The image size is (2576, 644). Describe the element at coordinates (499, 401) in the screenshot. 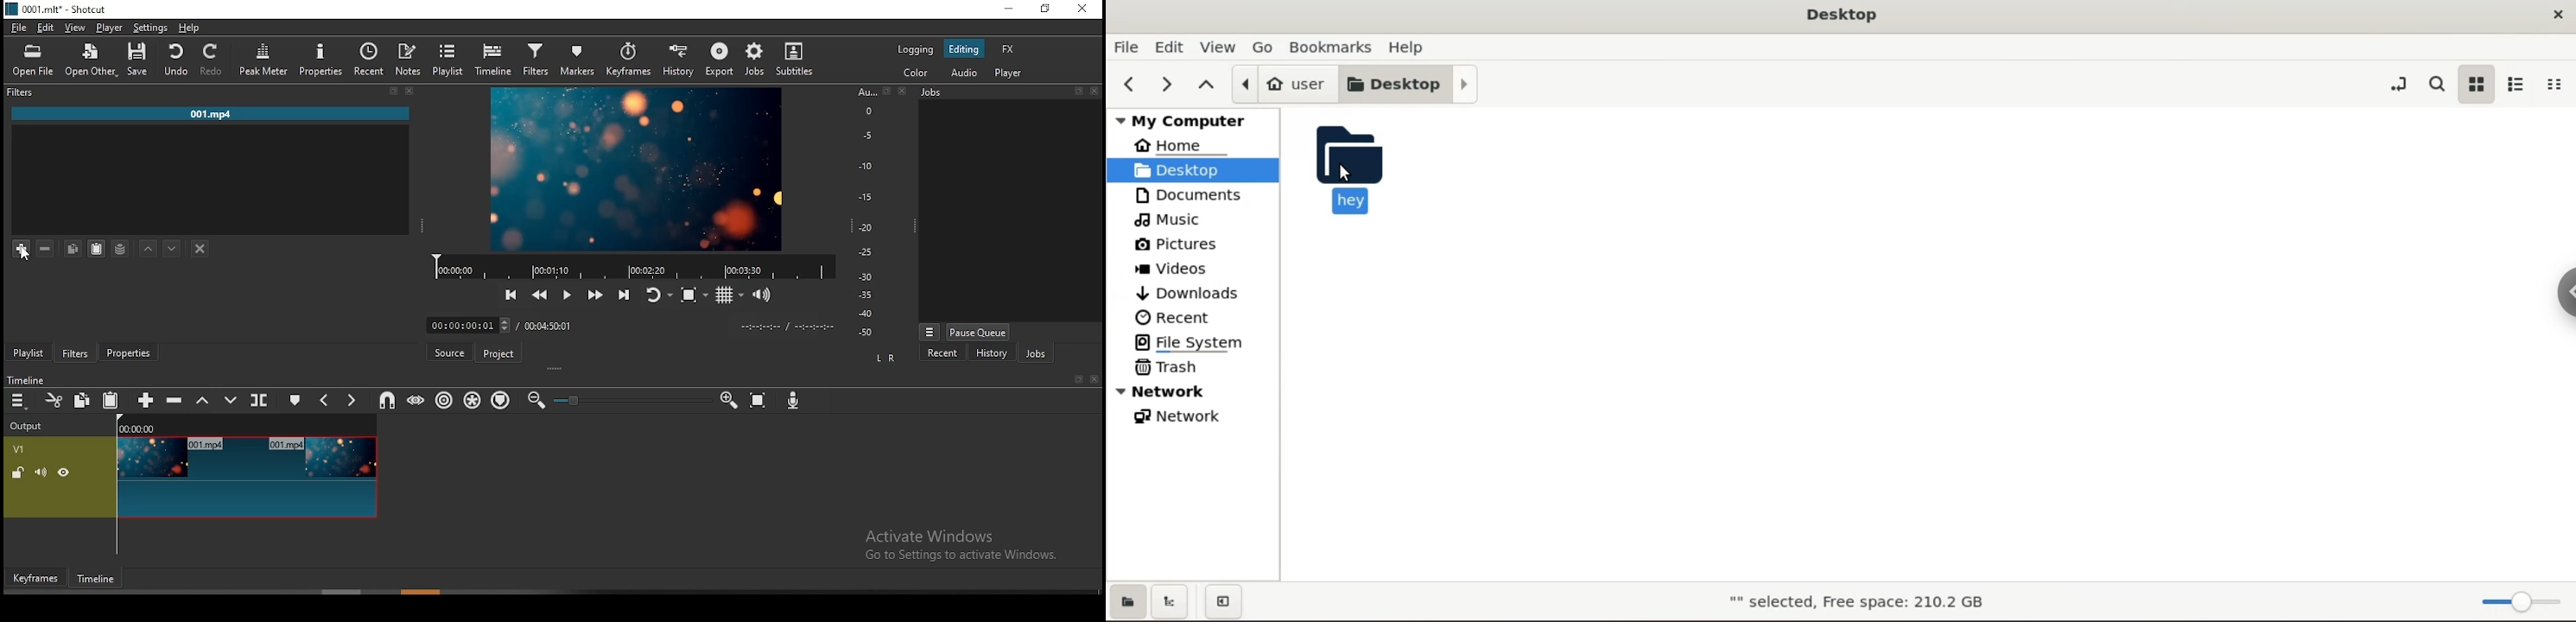

I see `ripple markers` at that location.